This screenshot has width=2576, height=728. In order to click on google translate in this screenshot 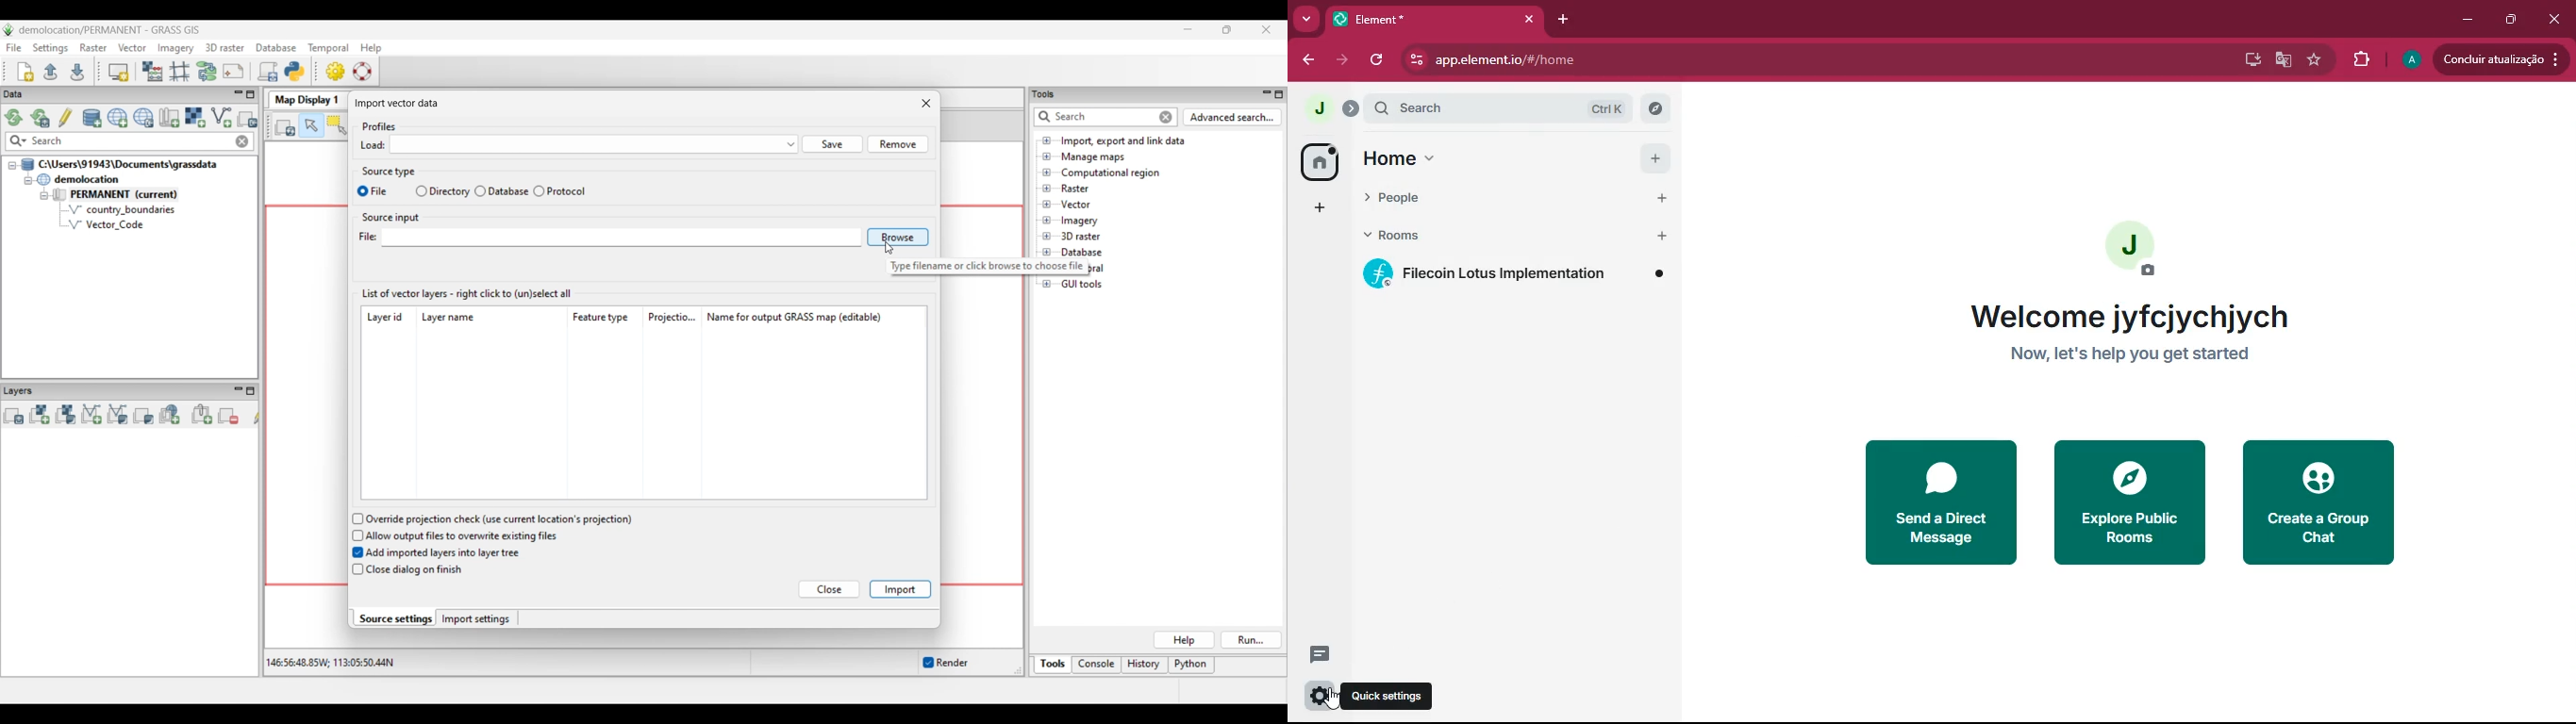, I will do `click(2283, 60)`.